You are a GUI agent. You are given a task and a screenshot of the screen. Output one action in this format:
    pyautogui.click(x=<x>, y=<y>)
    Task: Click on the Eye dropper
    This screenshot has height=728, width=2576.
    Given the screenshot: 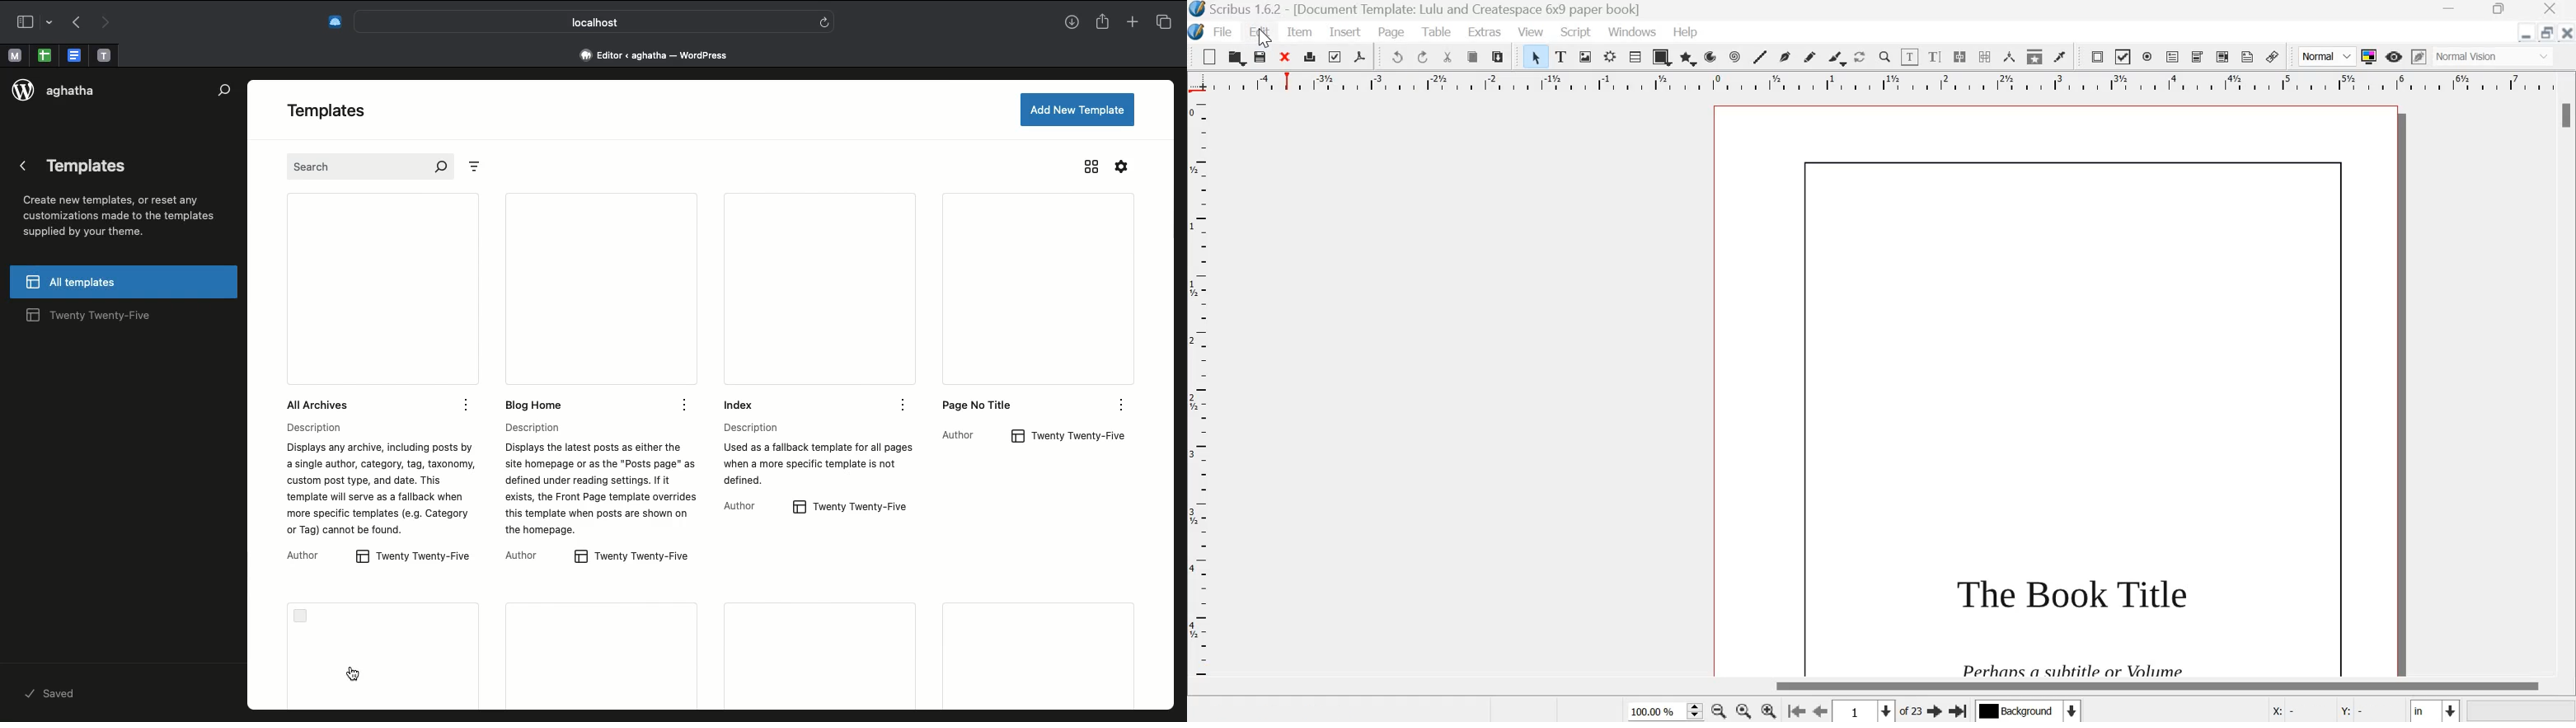 What is the action you would take?
    pyautogui.click(x=2062, y=58)
    